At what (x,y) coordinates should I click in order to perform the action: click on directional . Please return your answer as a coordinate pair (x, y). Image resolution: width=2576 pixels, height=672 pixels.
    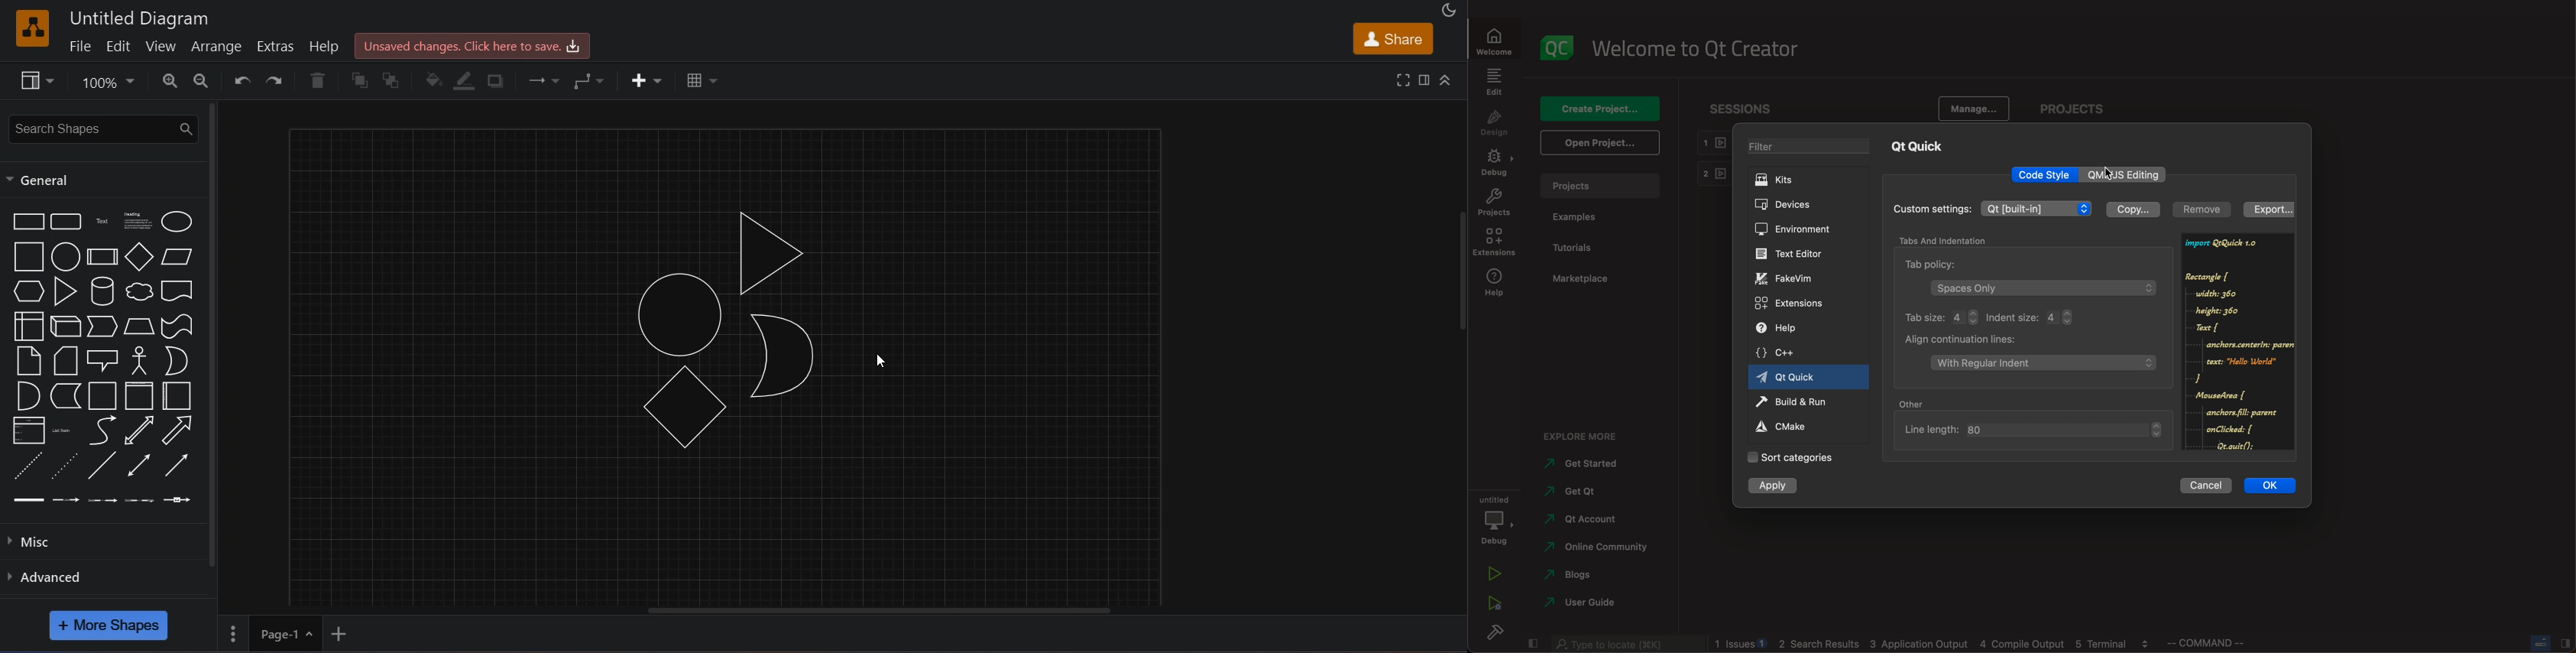
    Looking at the image, I should click on (175, 466).